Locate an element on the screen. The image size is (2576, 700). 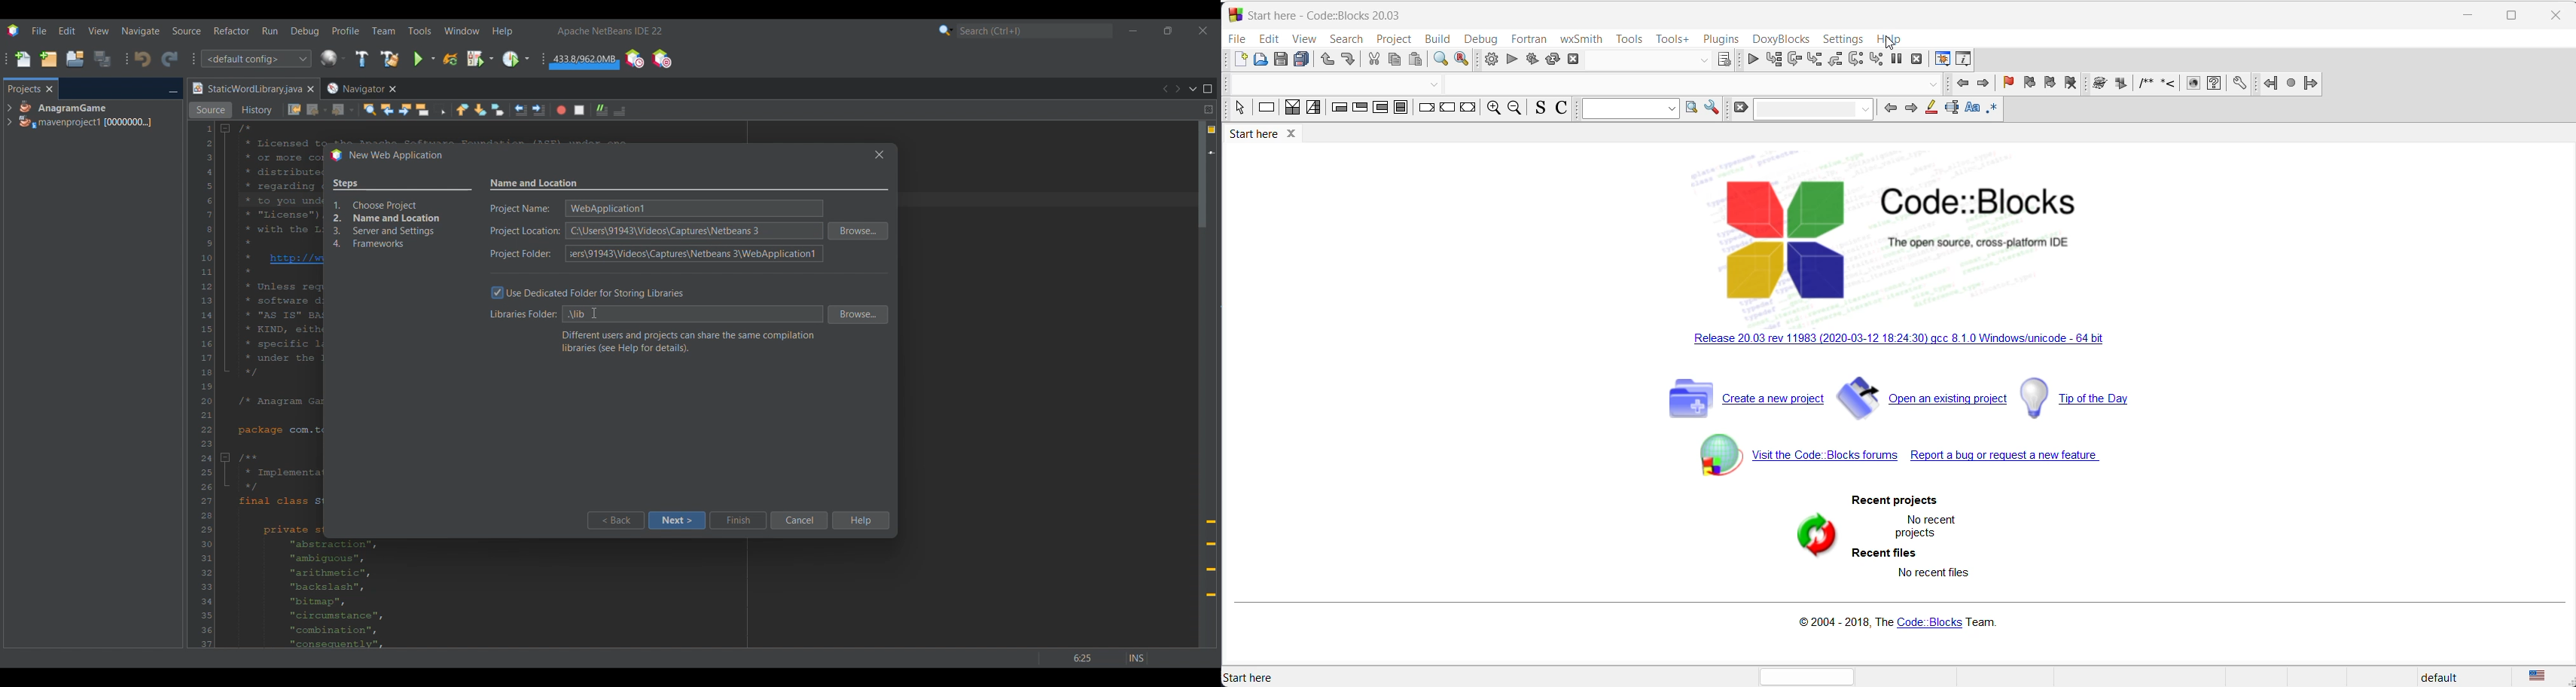
create new project is located at coordinates (1739, 405).